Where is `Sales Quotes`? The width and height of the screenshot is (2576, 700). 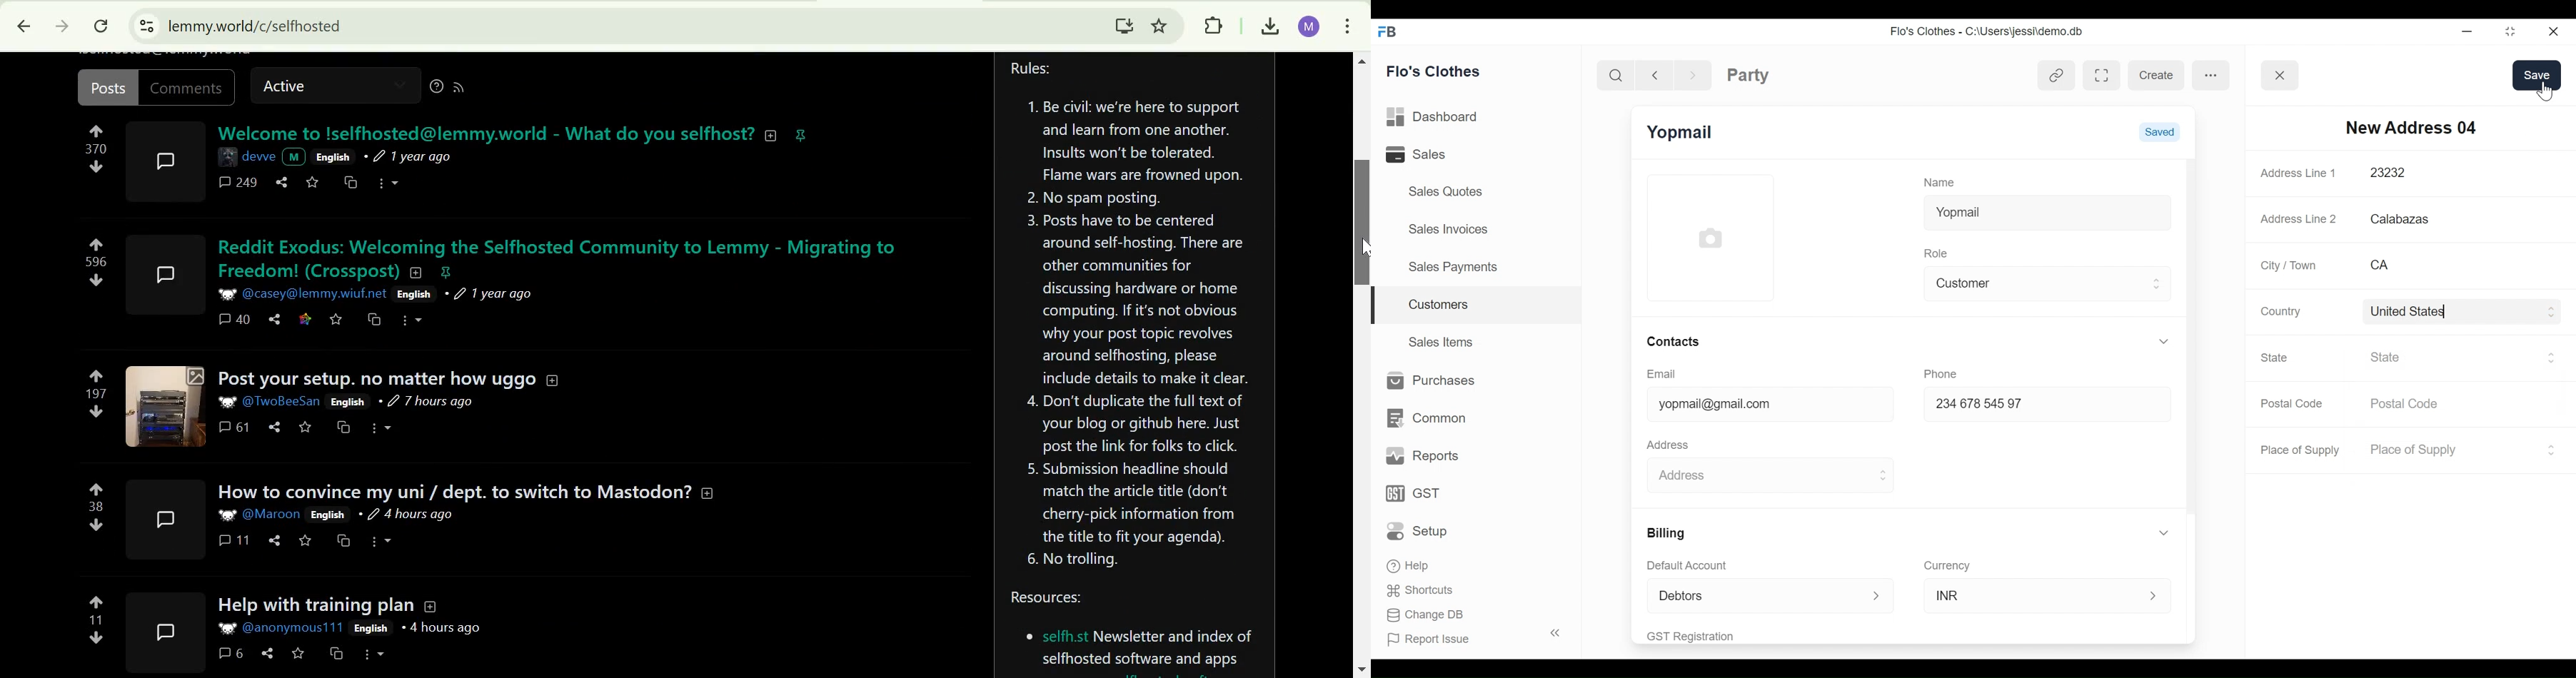 Sales Quotes is located at coordinates (1447, 191).